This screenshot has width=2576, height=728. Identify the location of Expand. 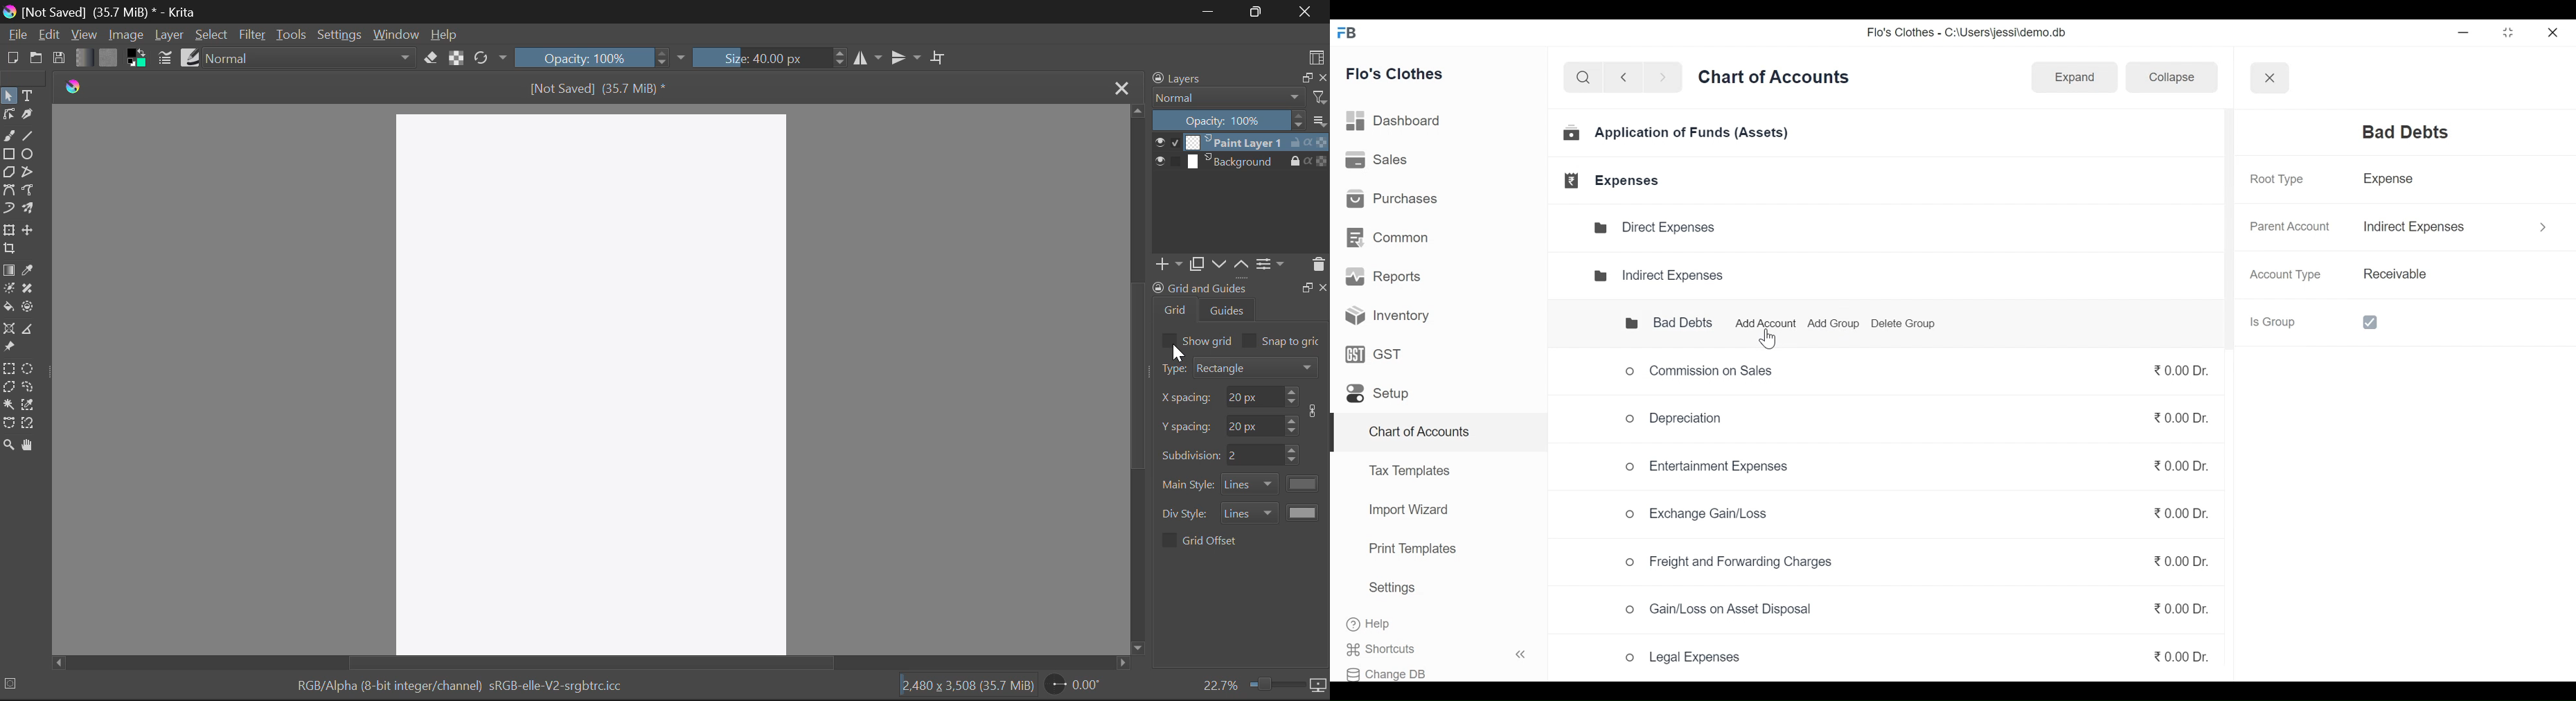
(2074, 77).